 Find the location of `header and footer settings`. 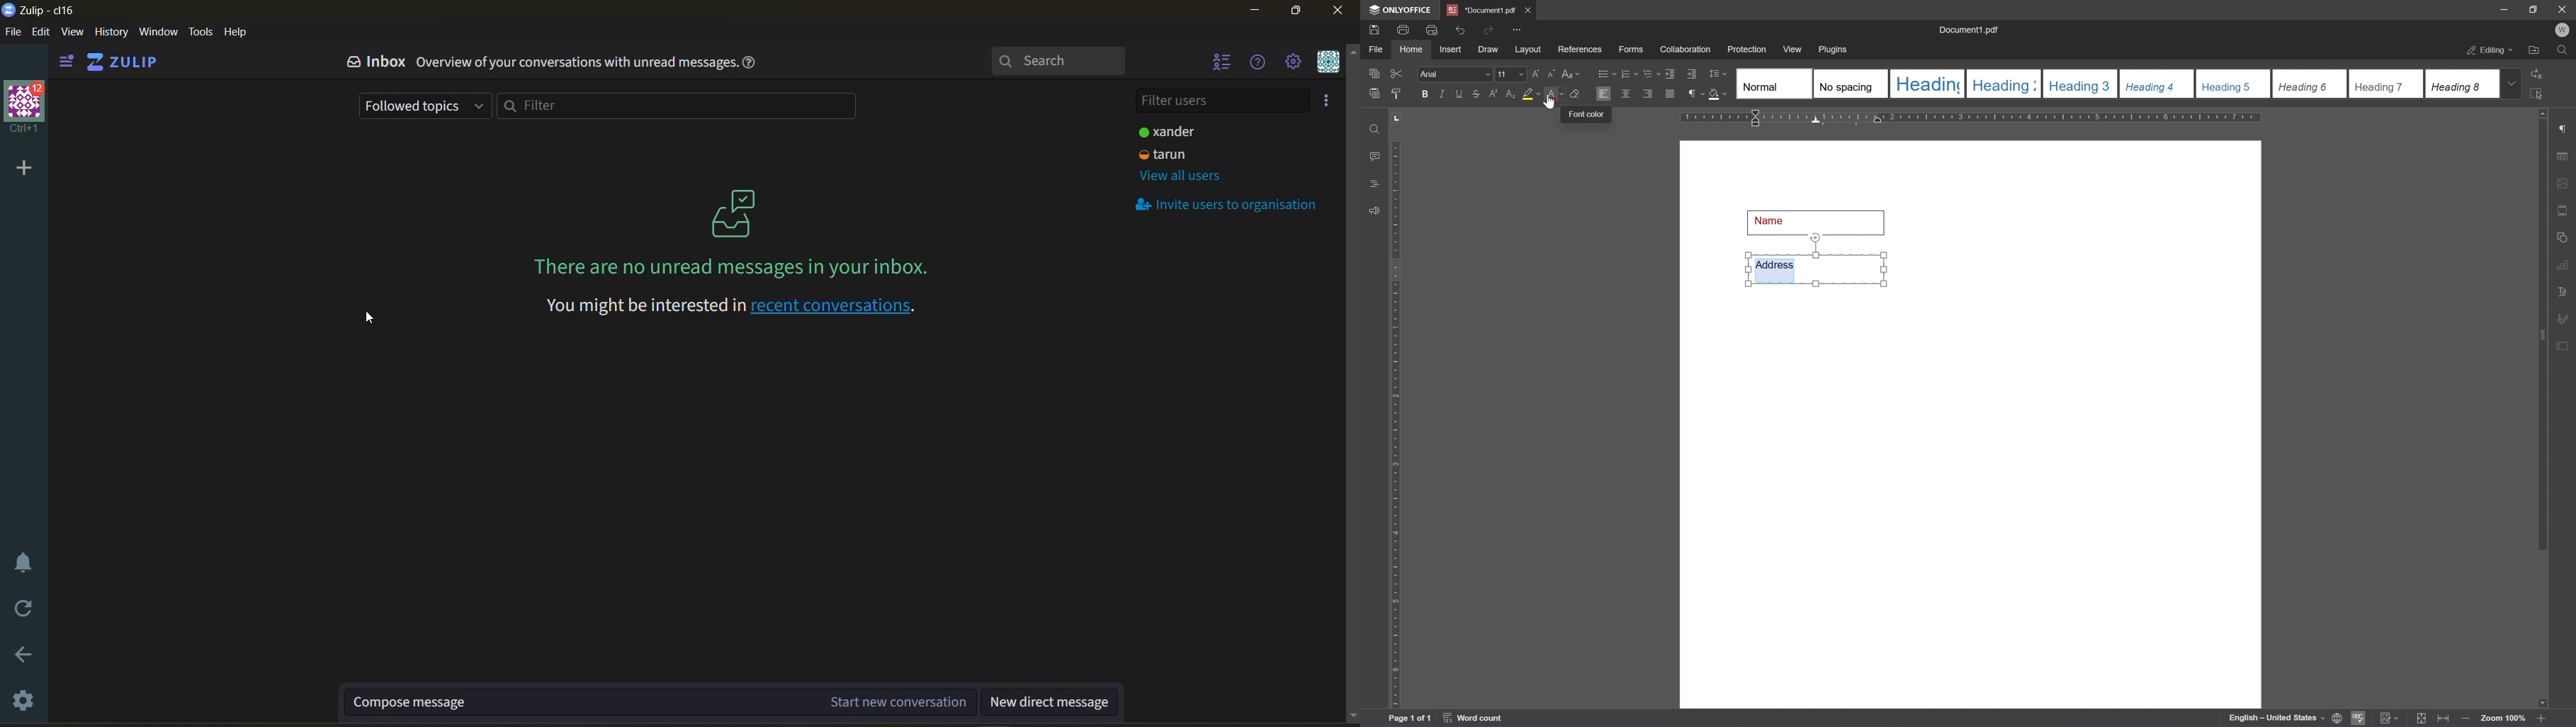

header and footer settings is located at coordinates (2562, 209).